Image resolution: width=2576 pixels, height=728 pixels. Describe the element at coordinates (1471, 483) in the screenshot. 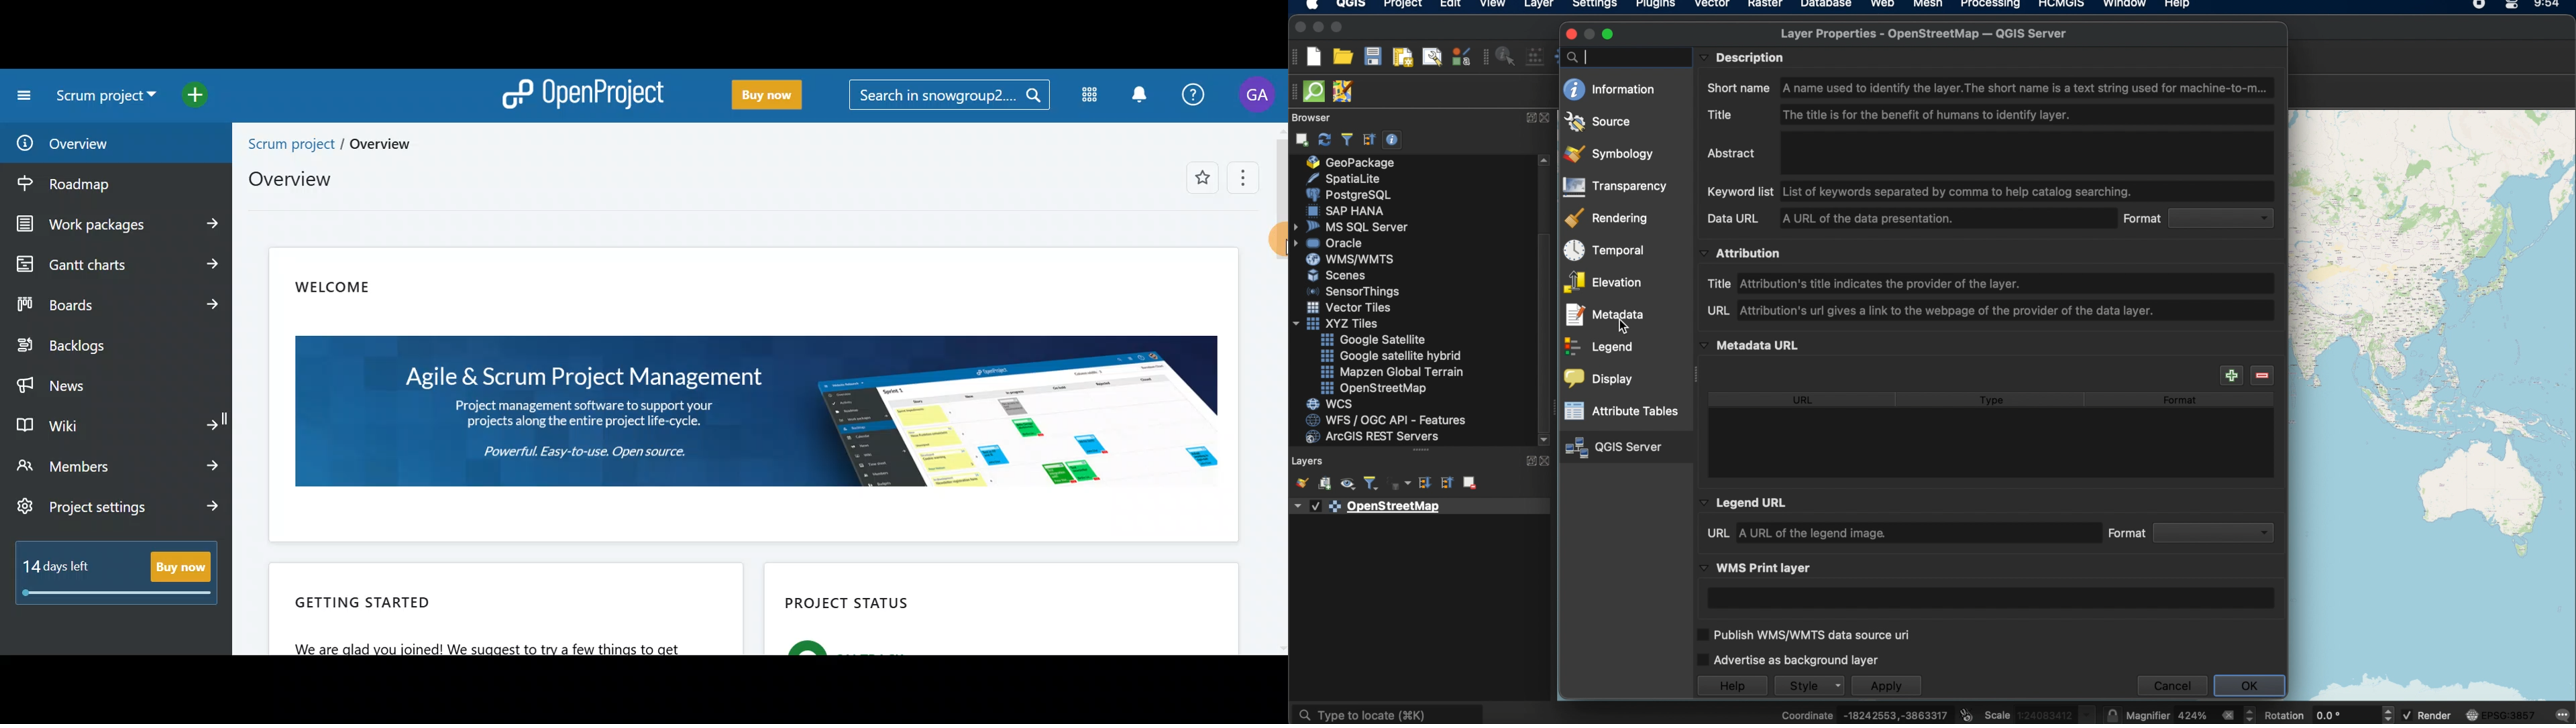

I see `remove layer group` at that location.